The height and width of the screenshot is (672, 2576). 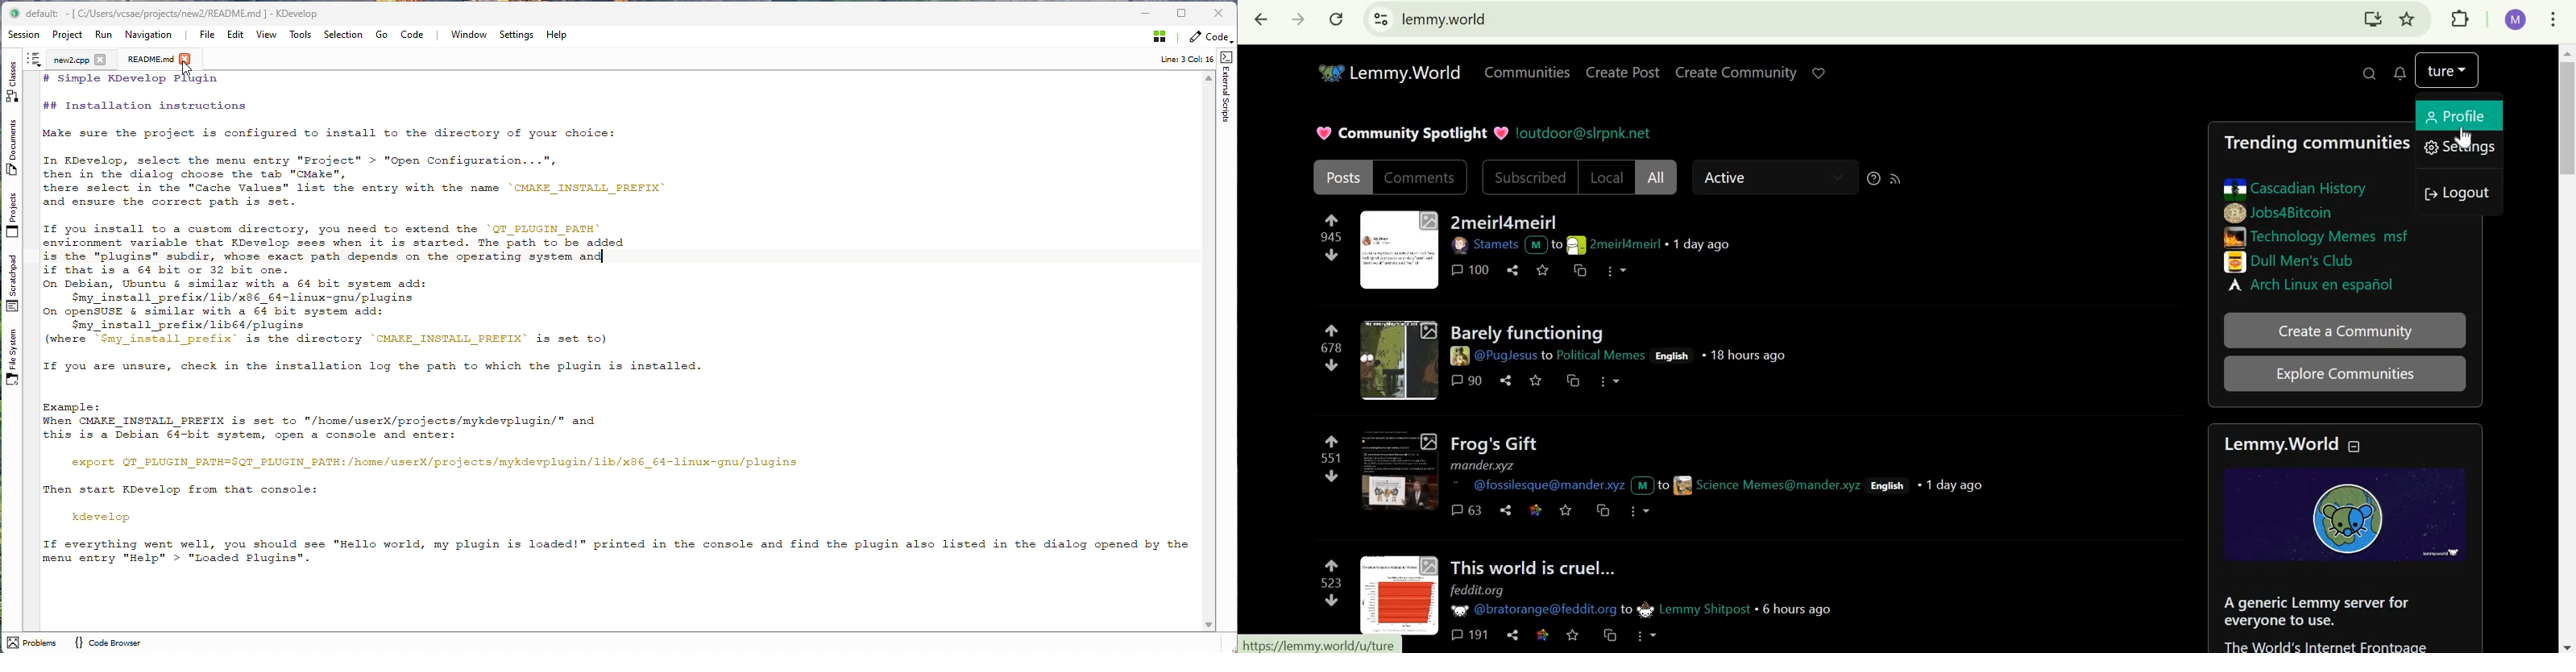 I want to click on support lemmy, so click(x=1823, y=71).